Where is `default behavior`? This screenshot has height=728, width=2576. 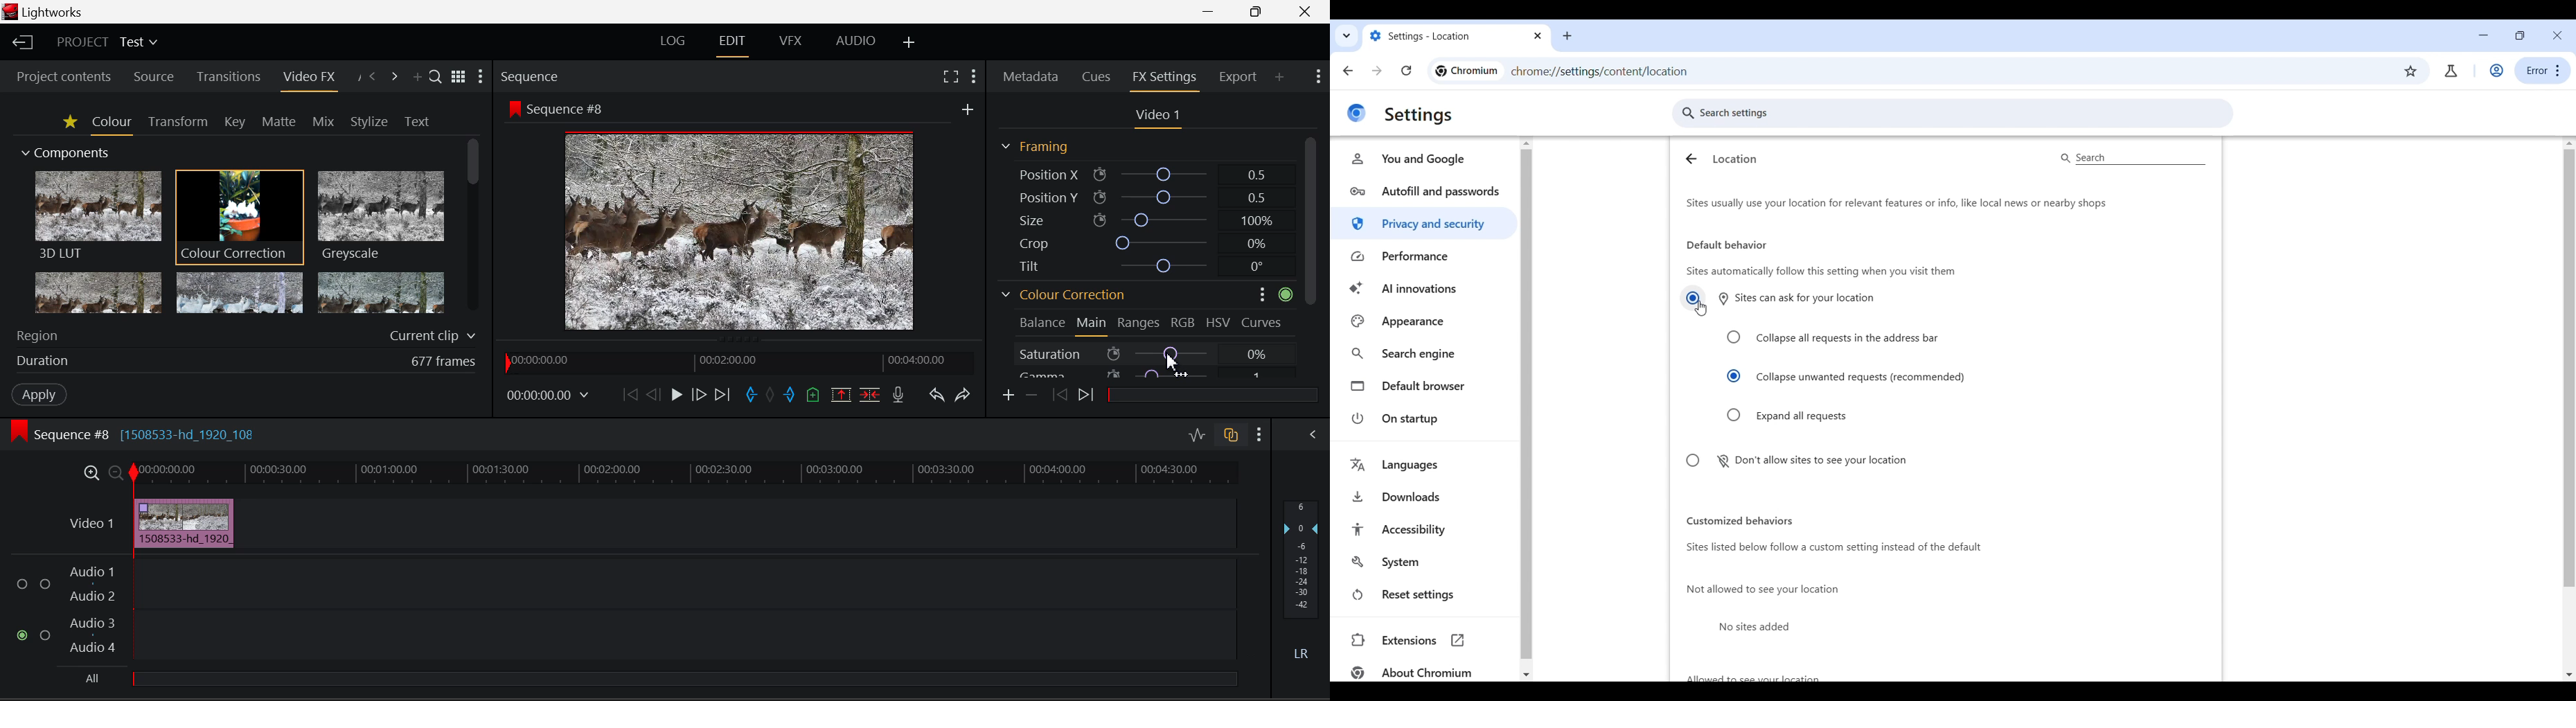
default behavior is located at coordinates (1728, 244).